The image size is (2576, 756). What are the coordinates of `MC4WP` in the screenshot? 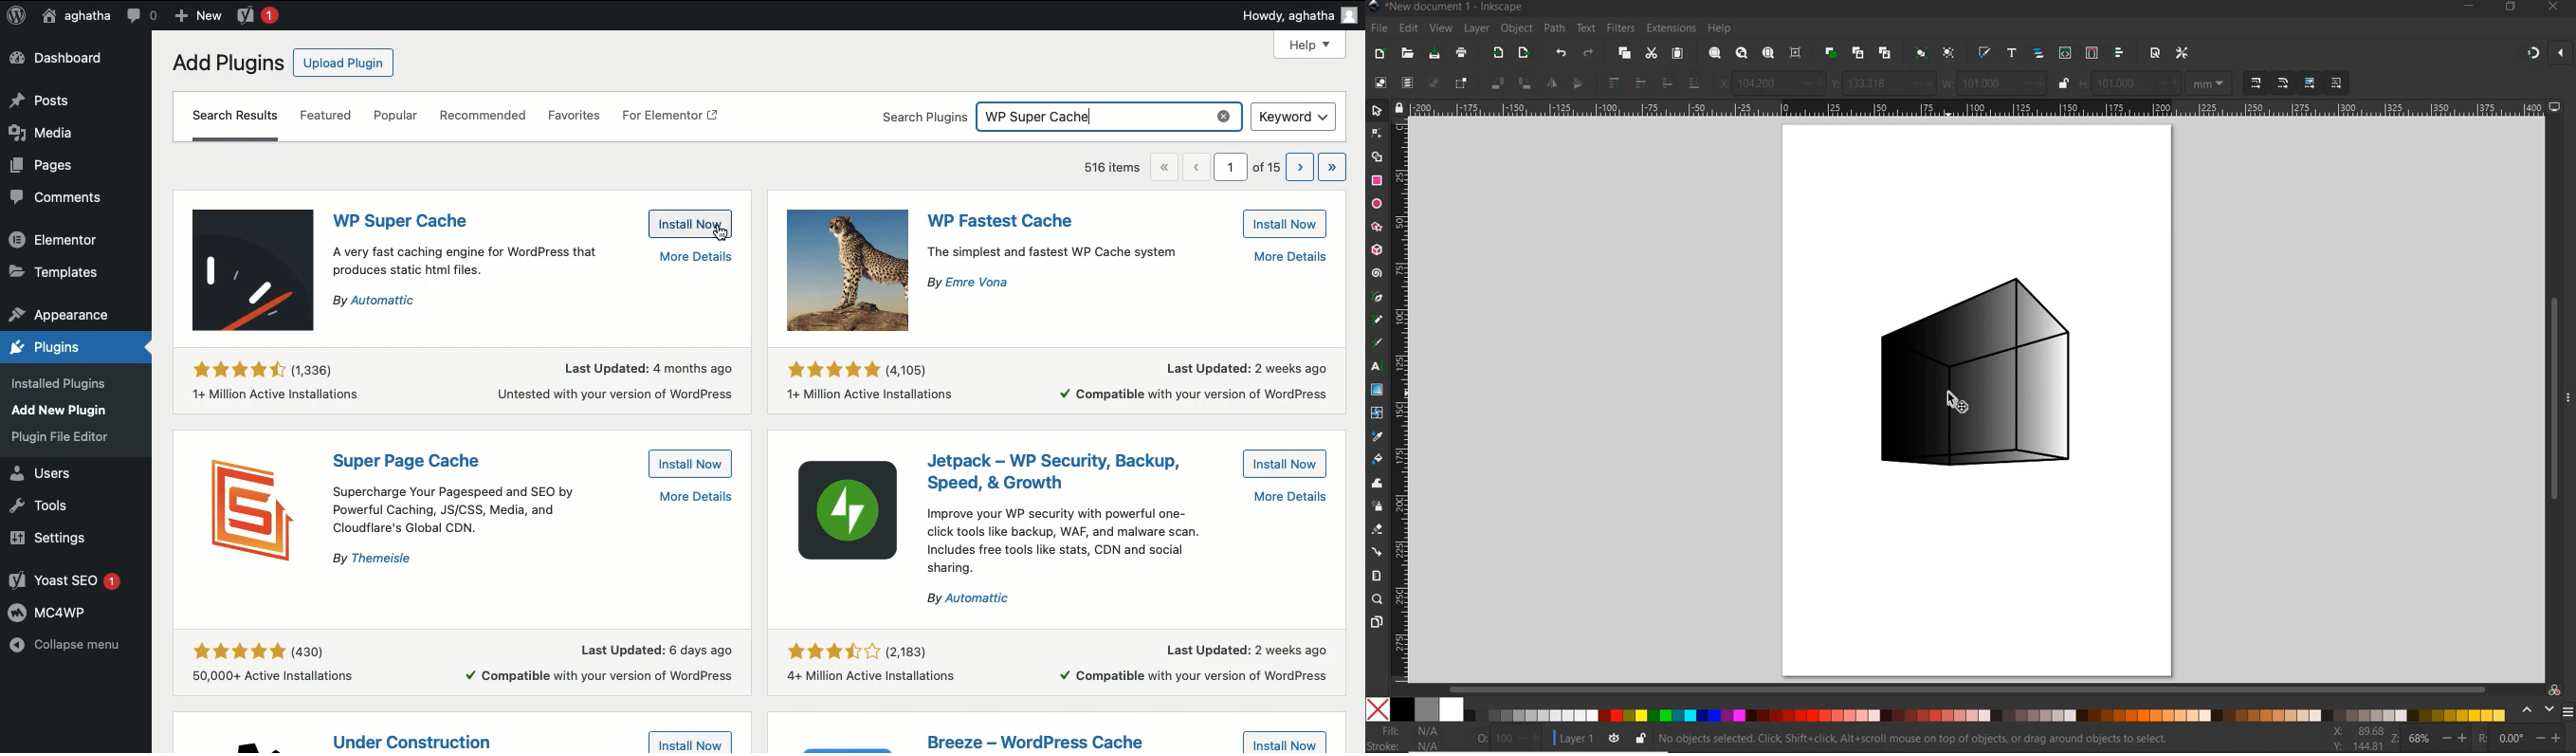 It's located at (50, 613).